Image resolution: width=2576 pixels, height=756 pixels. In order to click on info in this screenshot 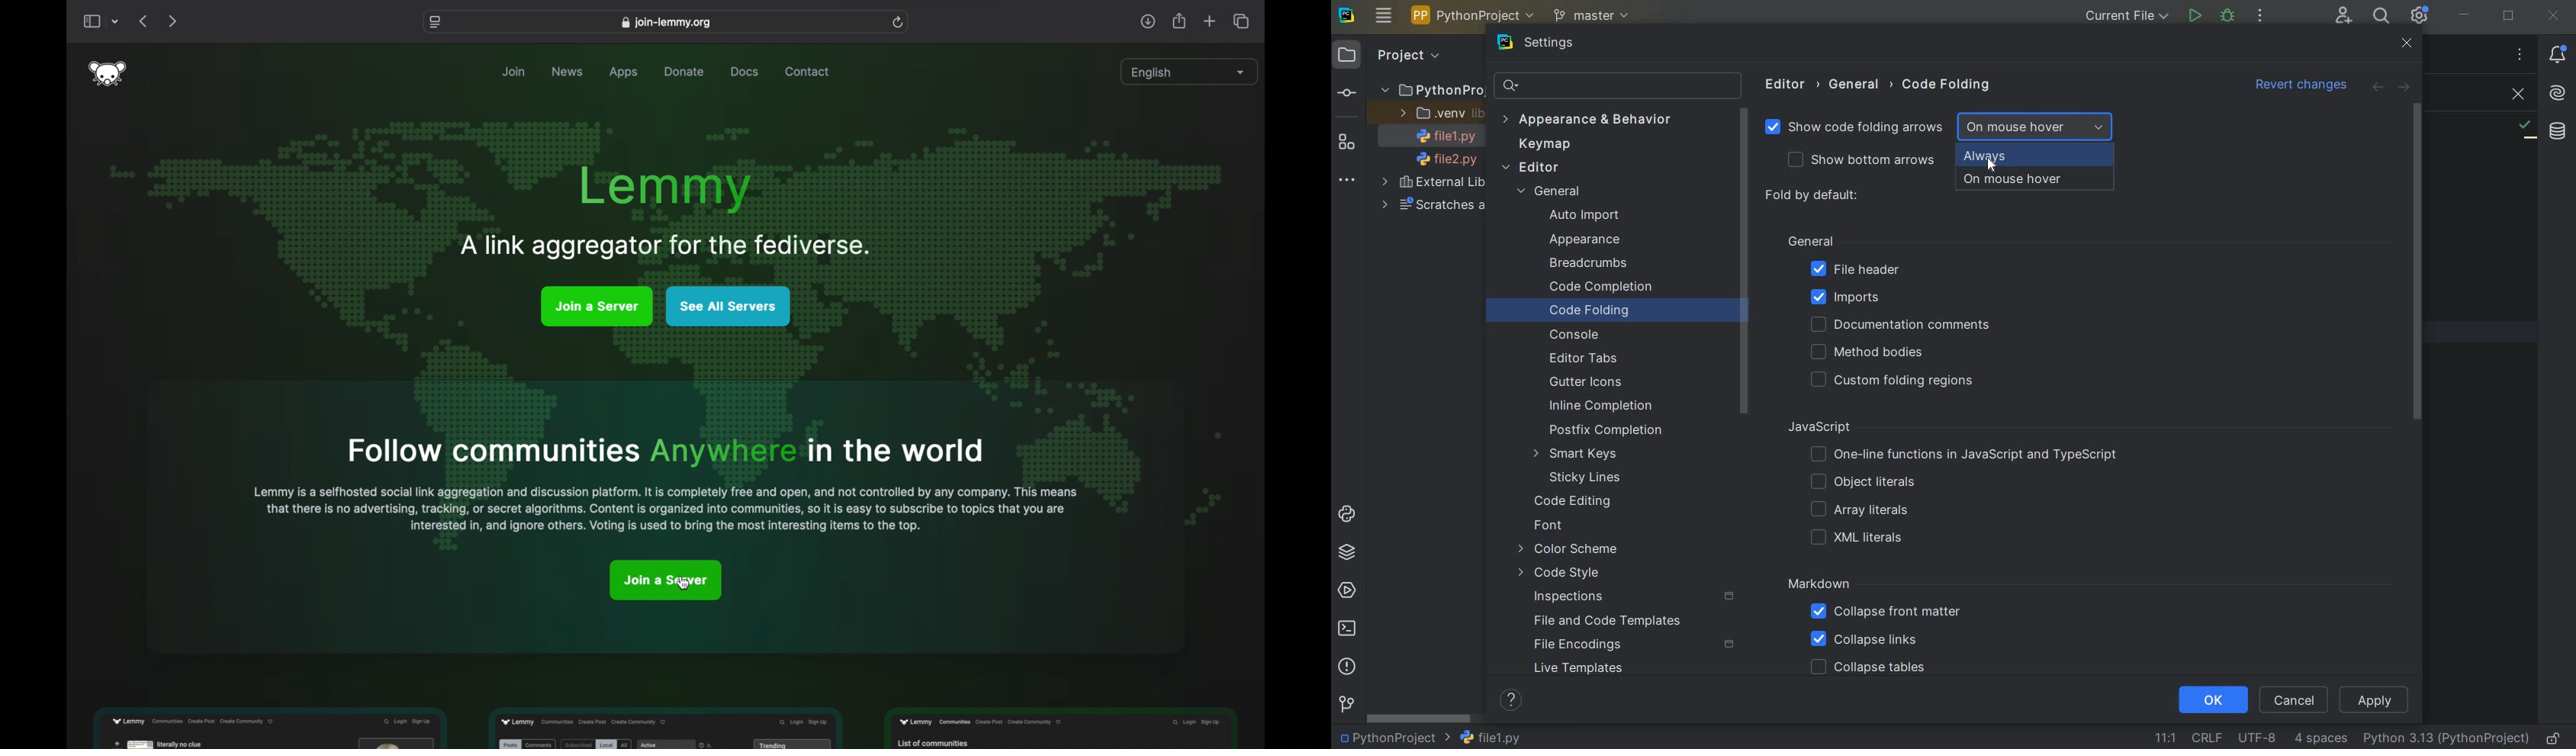, I will do `click(665, 510)`.